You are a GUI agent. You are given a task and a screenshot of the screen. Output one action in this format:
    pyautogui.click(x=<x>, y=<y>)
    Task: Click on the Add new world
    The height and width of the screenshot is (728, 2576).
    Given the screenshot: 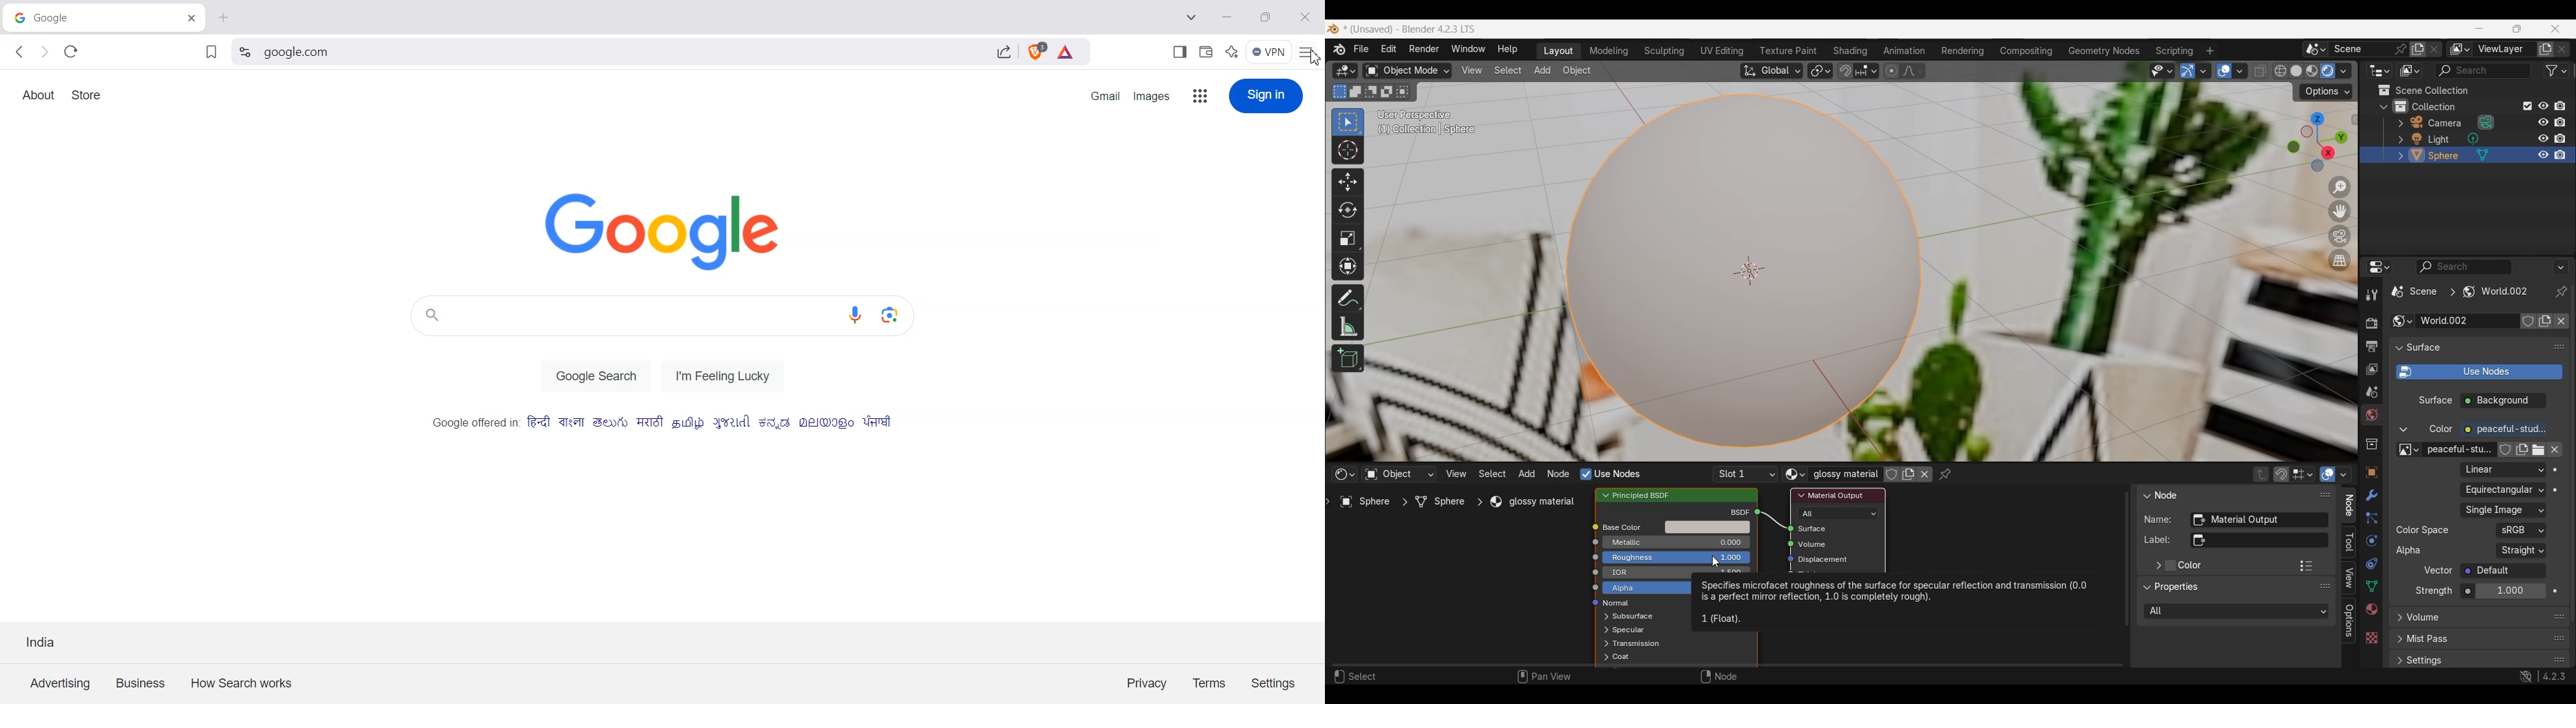 What is the action you would take?
    pyautogui.click(x=2545, y=321)
    